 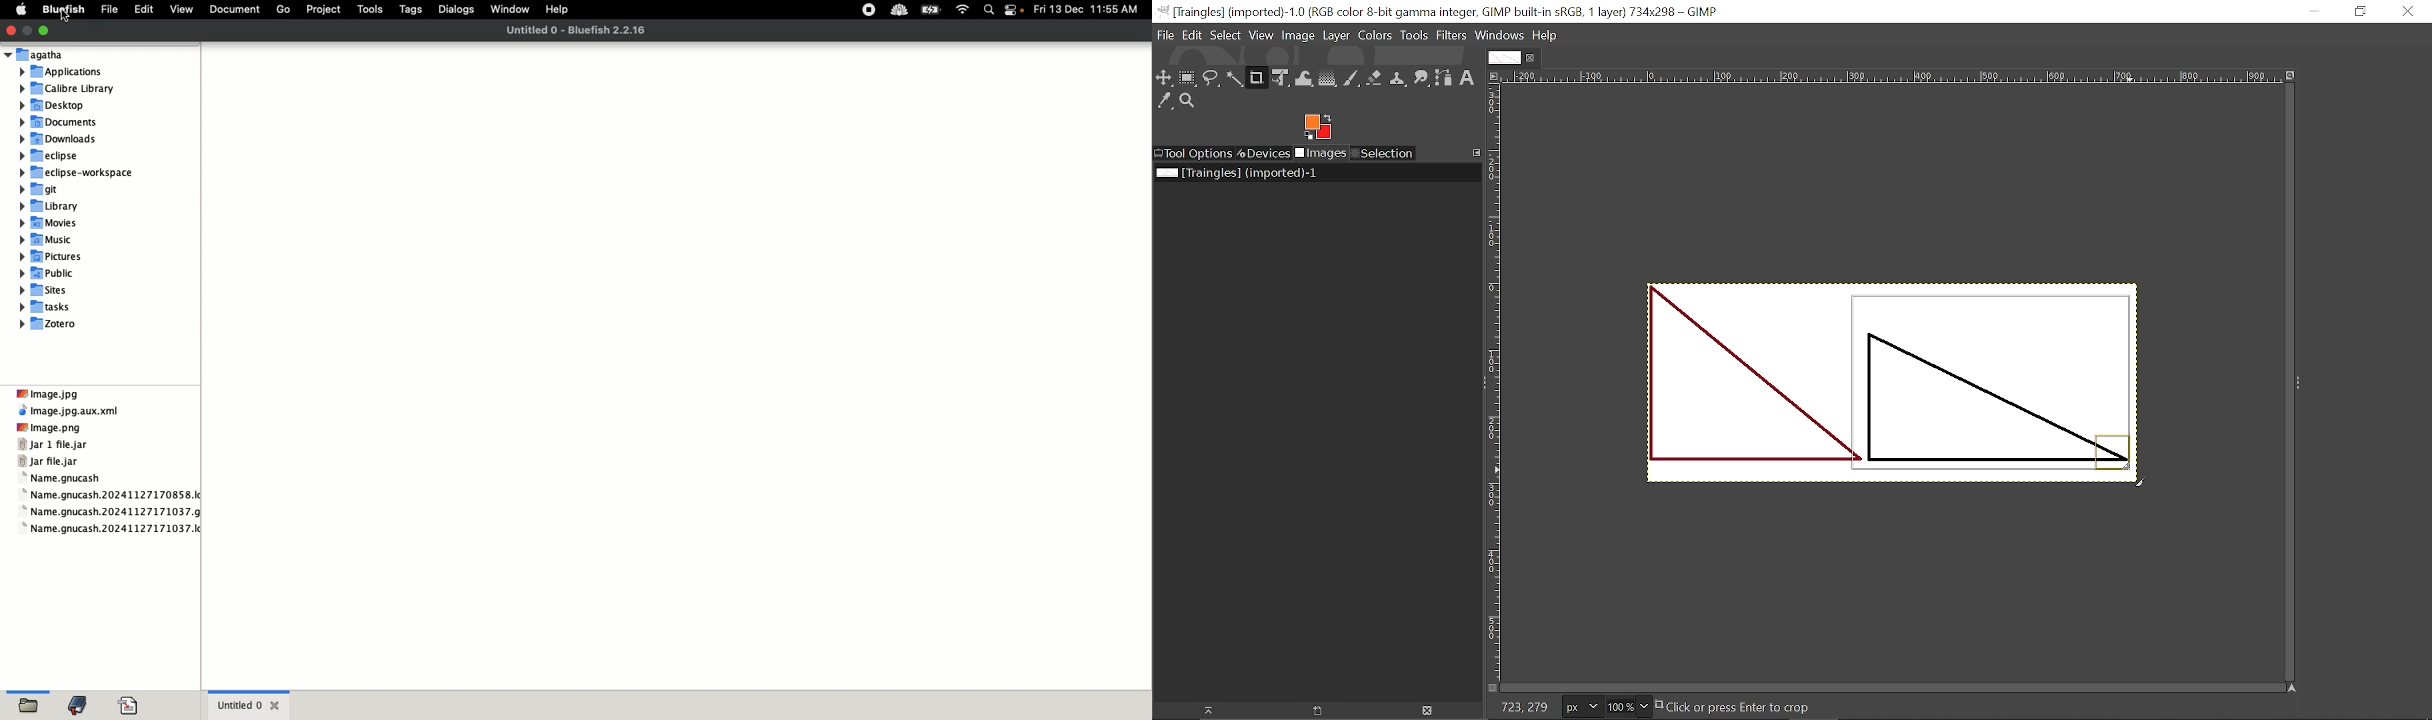 What do you see at coordinates (56, 105) in the screenshot?
I see `desktop` at bounding box center [56, 105].